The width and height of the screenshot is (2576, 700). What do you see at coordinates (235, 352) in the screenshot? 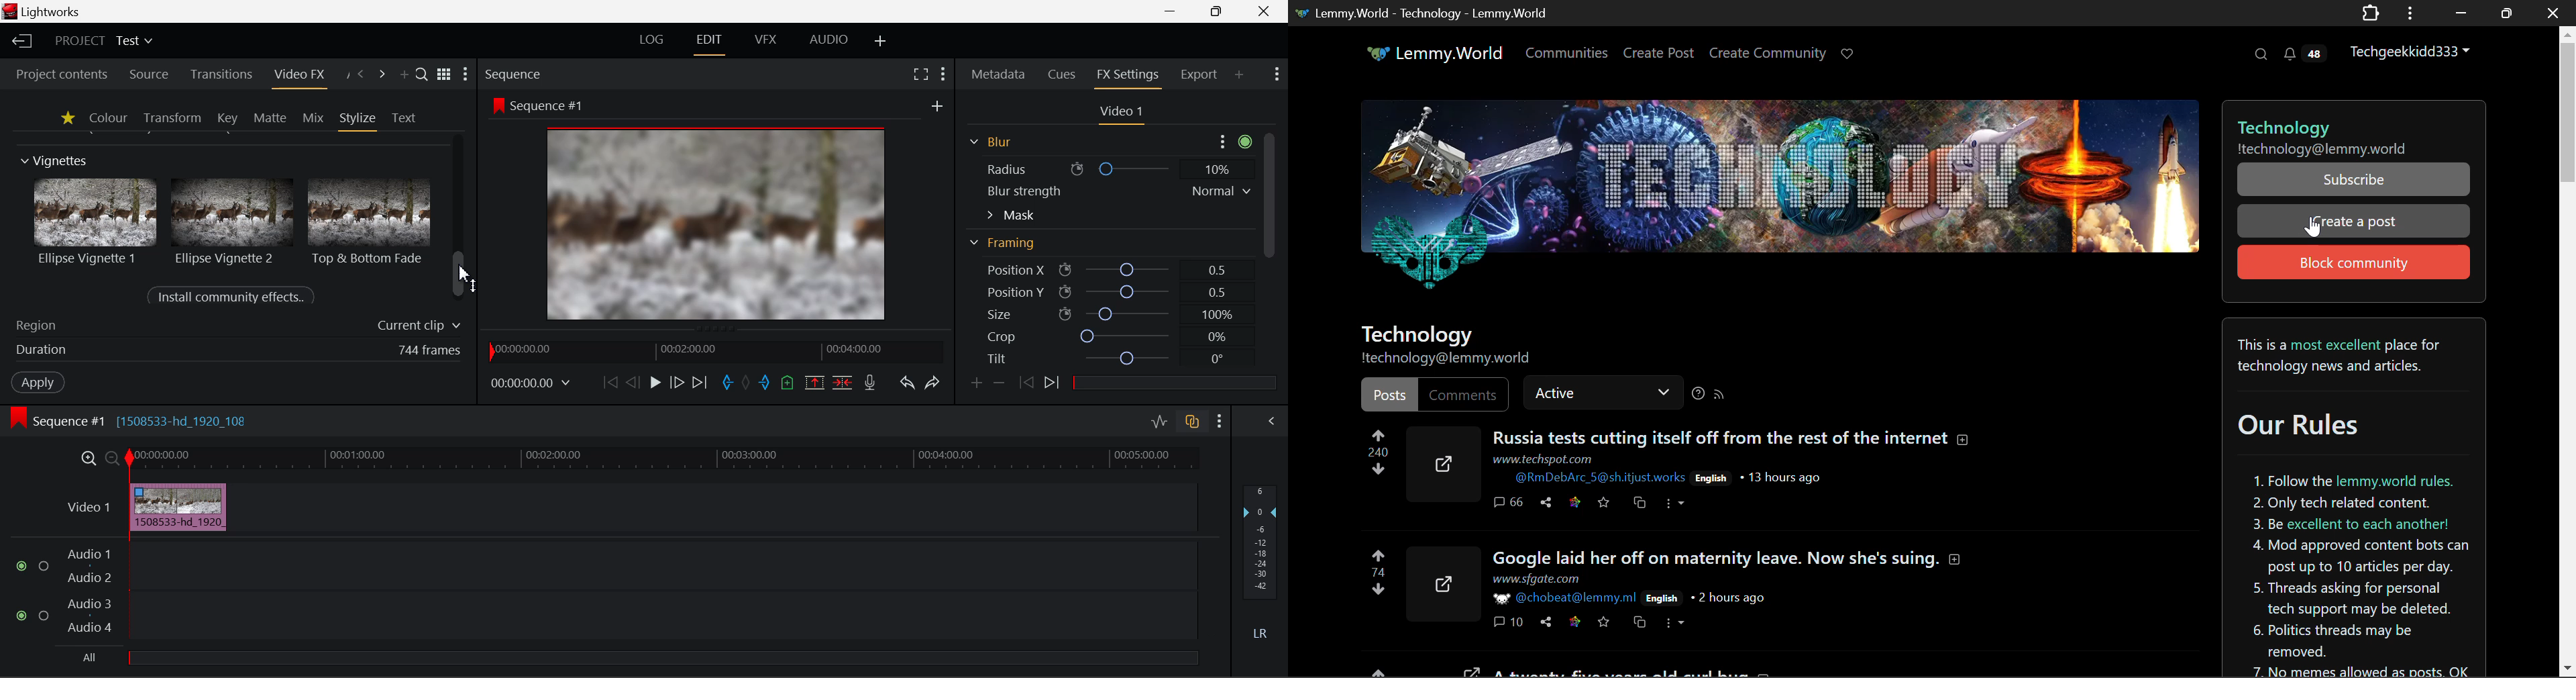
I see `Duration` at bounding box center [235, 352].